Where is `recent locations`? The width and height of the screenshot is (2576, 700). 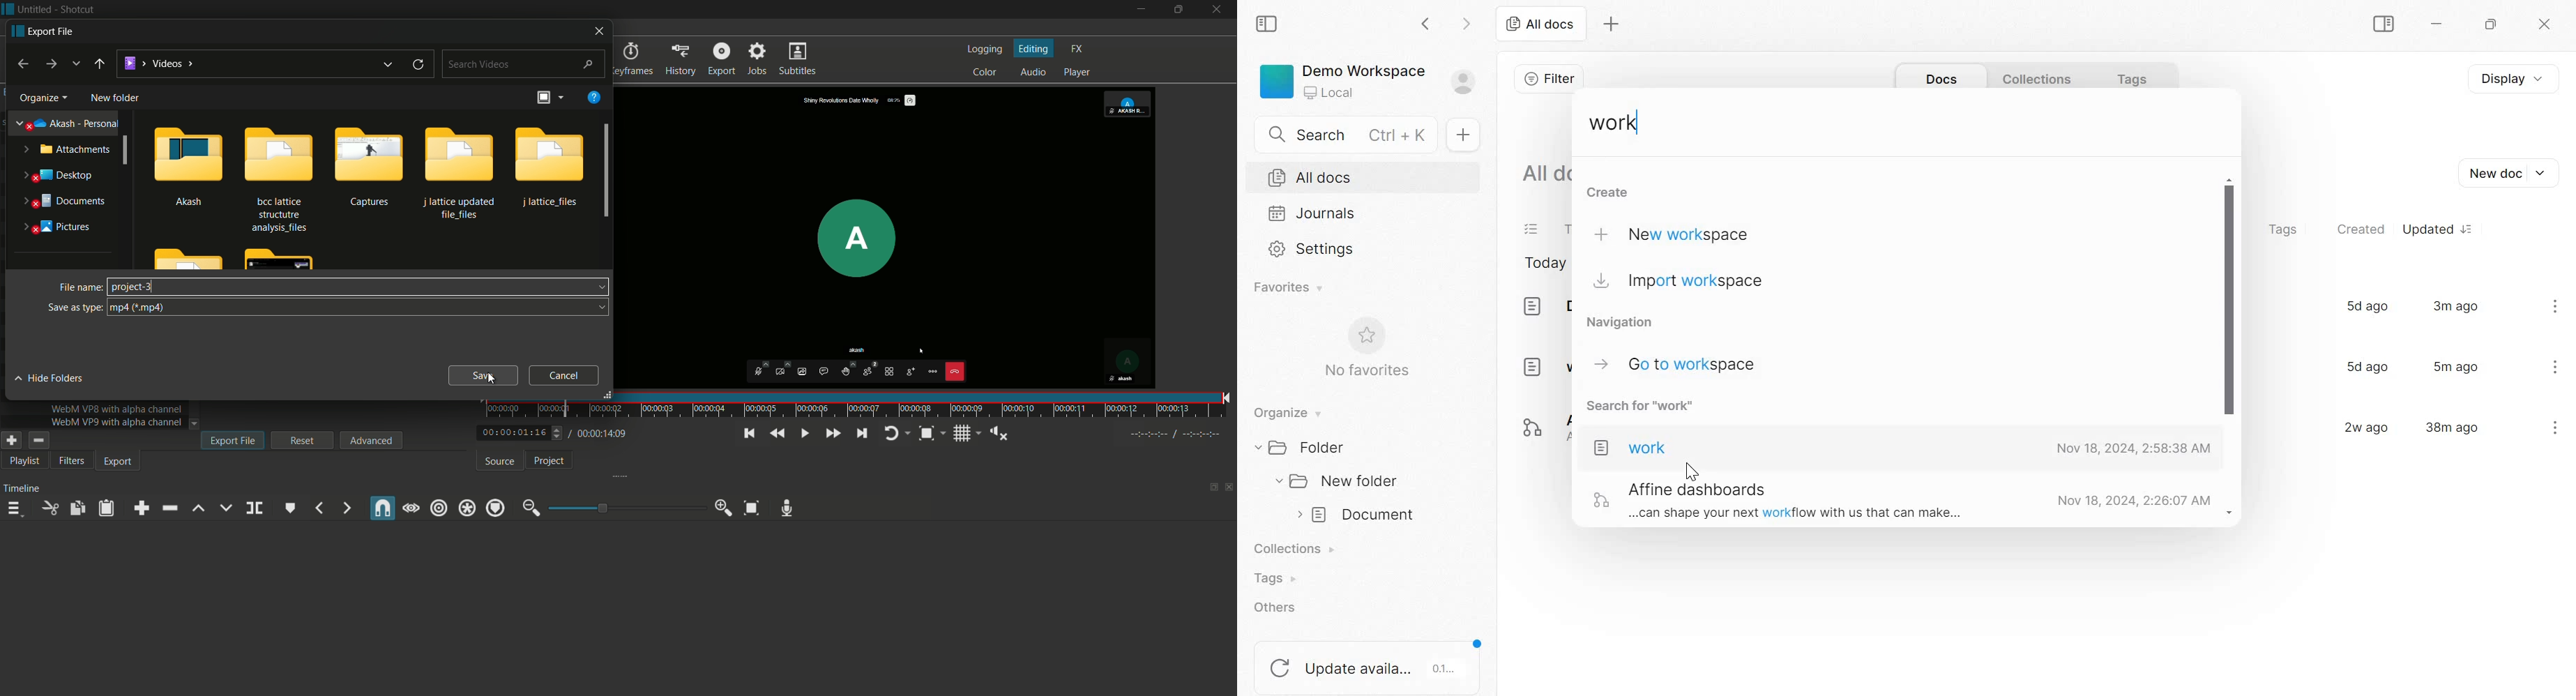 recent locations is located at coordinates (75, 64).